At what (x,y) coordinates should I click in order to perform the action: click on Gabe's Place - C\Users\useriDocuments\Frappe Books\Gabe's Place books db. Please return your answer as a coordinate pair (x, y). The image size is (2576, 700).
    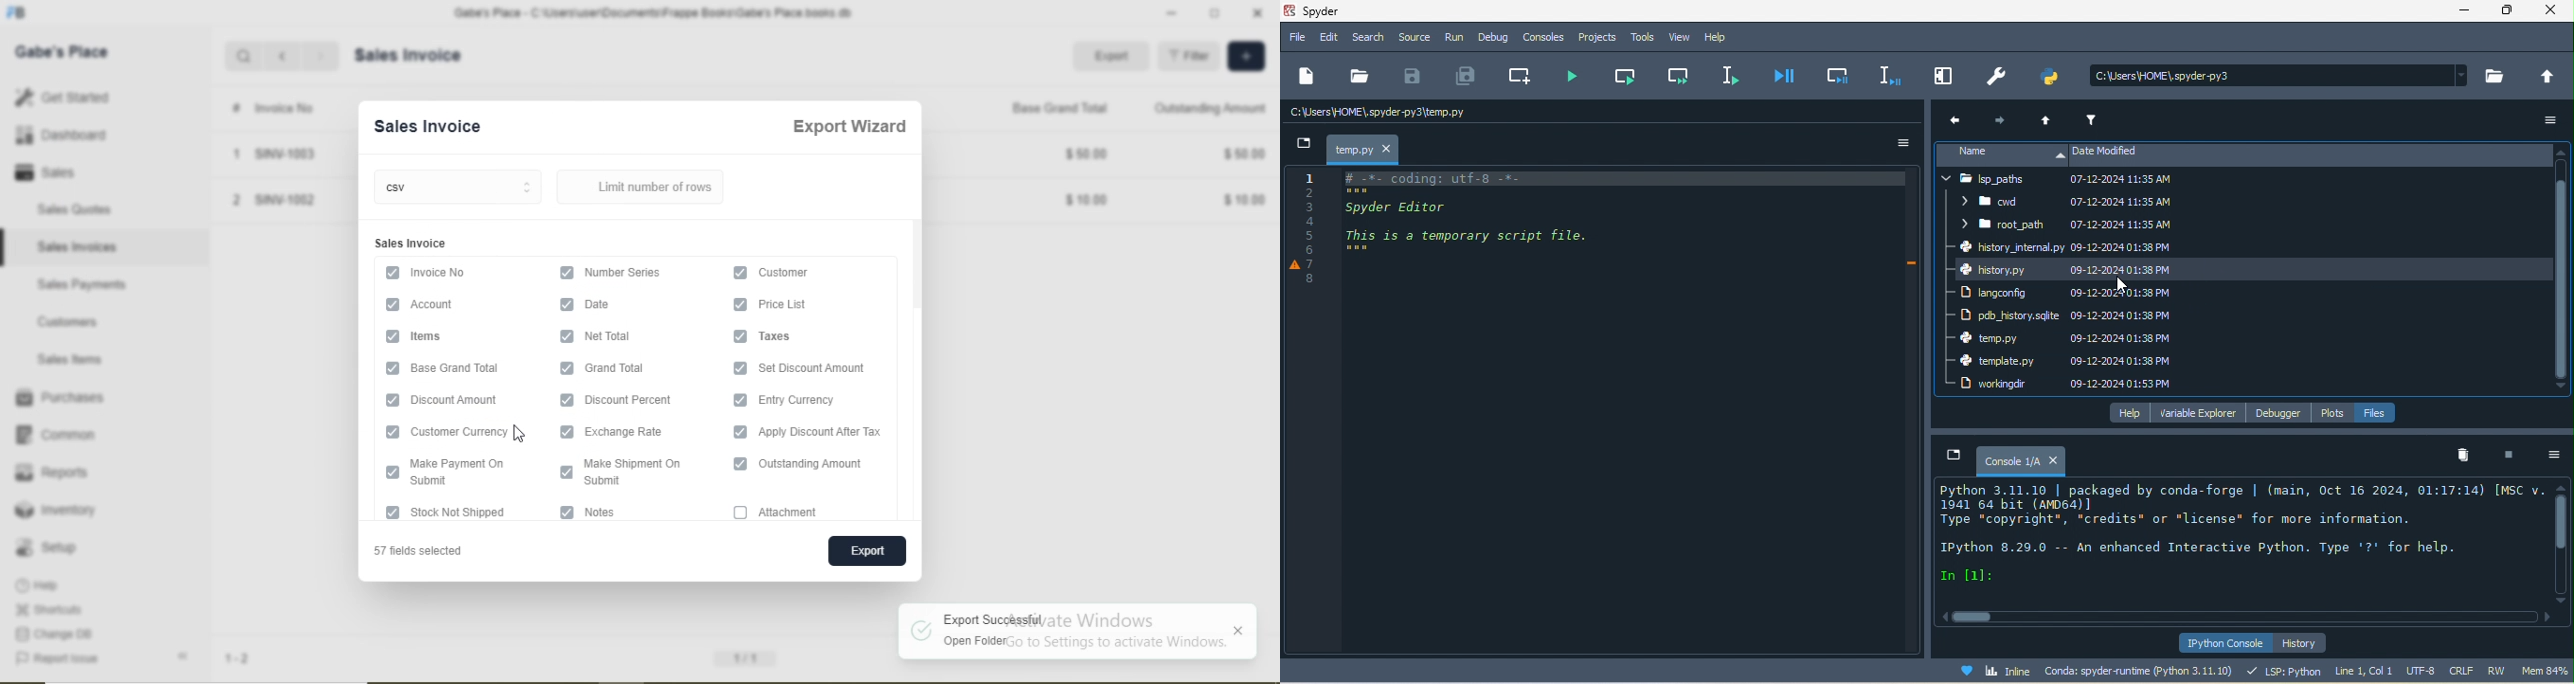
    Looking at the image, I should click on (649, 13).